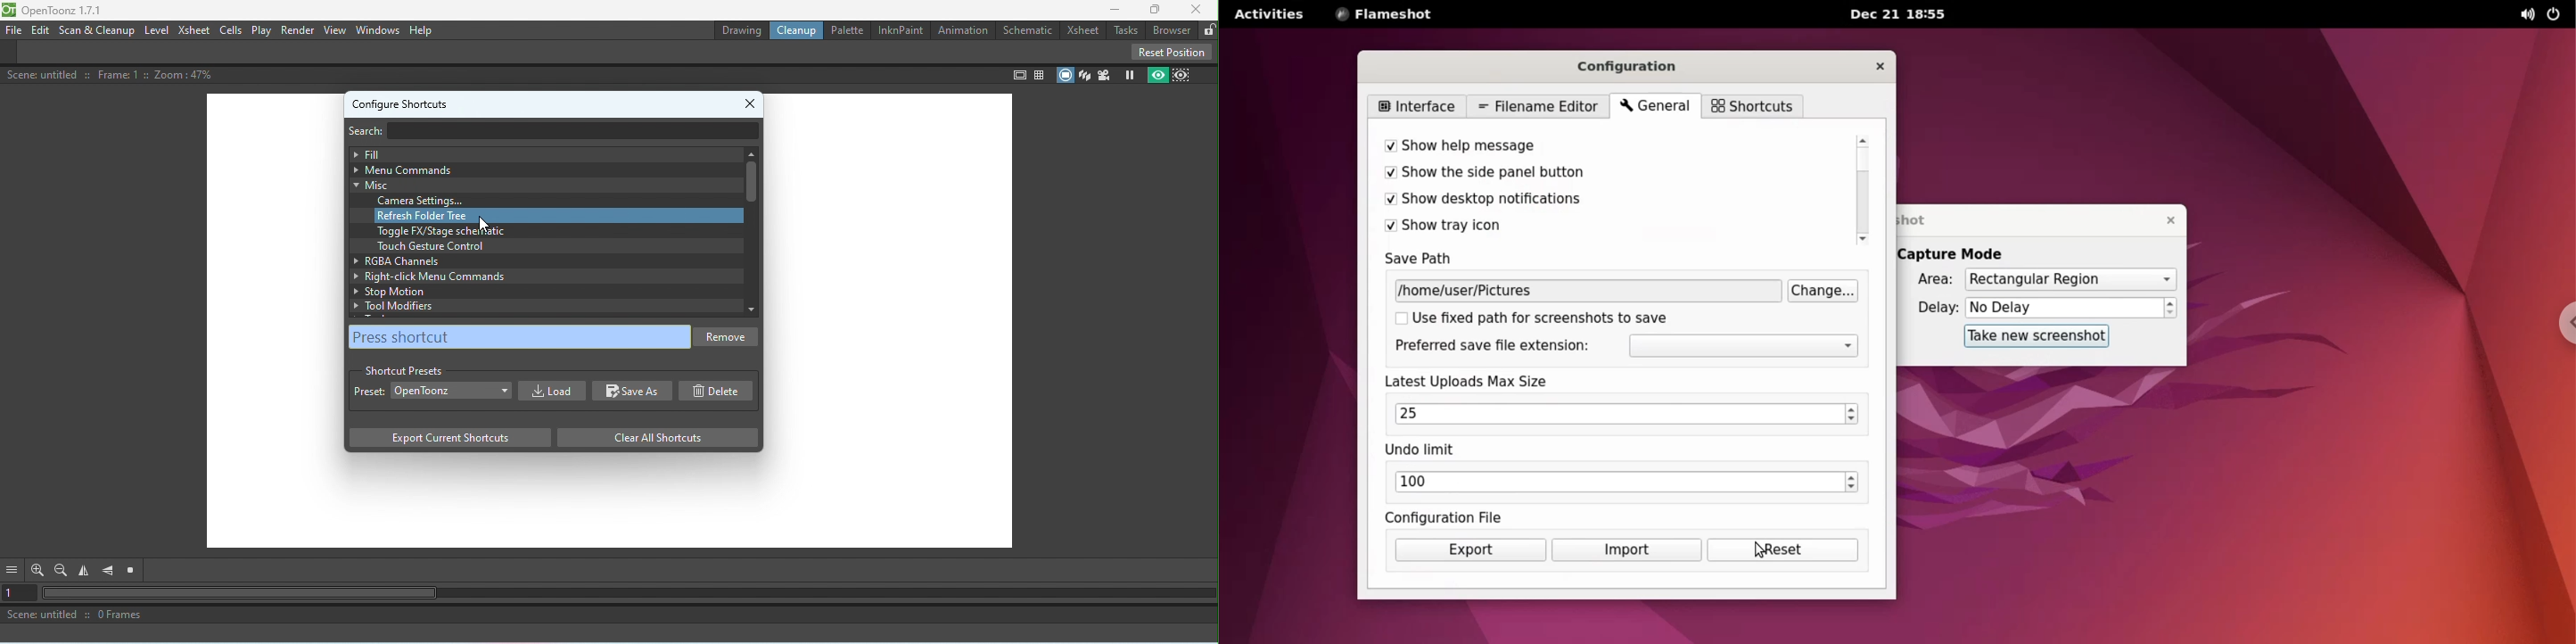 This screenshot has width=2576, height=644. What do you see at coordinates (558, 216) in the screenshot?
I see `Refresh folder tree` at bounding box center [558, 216].